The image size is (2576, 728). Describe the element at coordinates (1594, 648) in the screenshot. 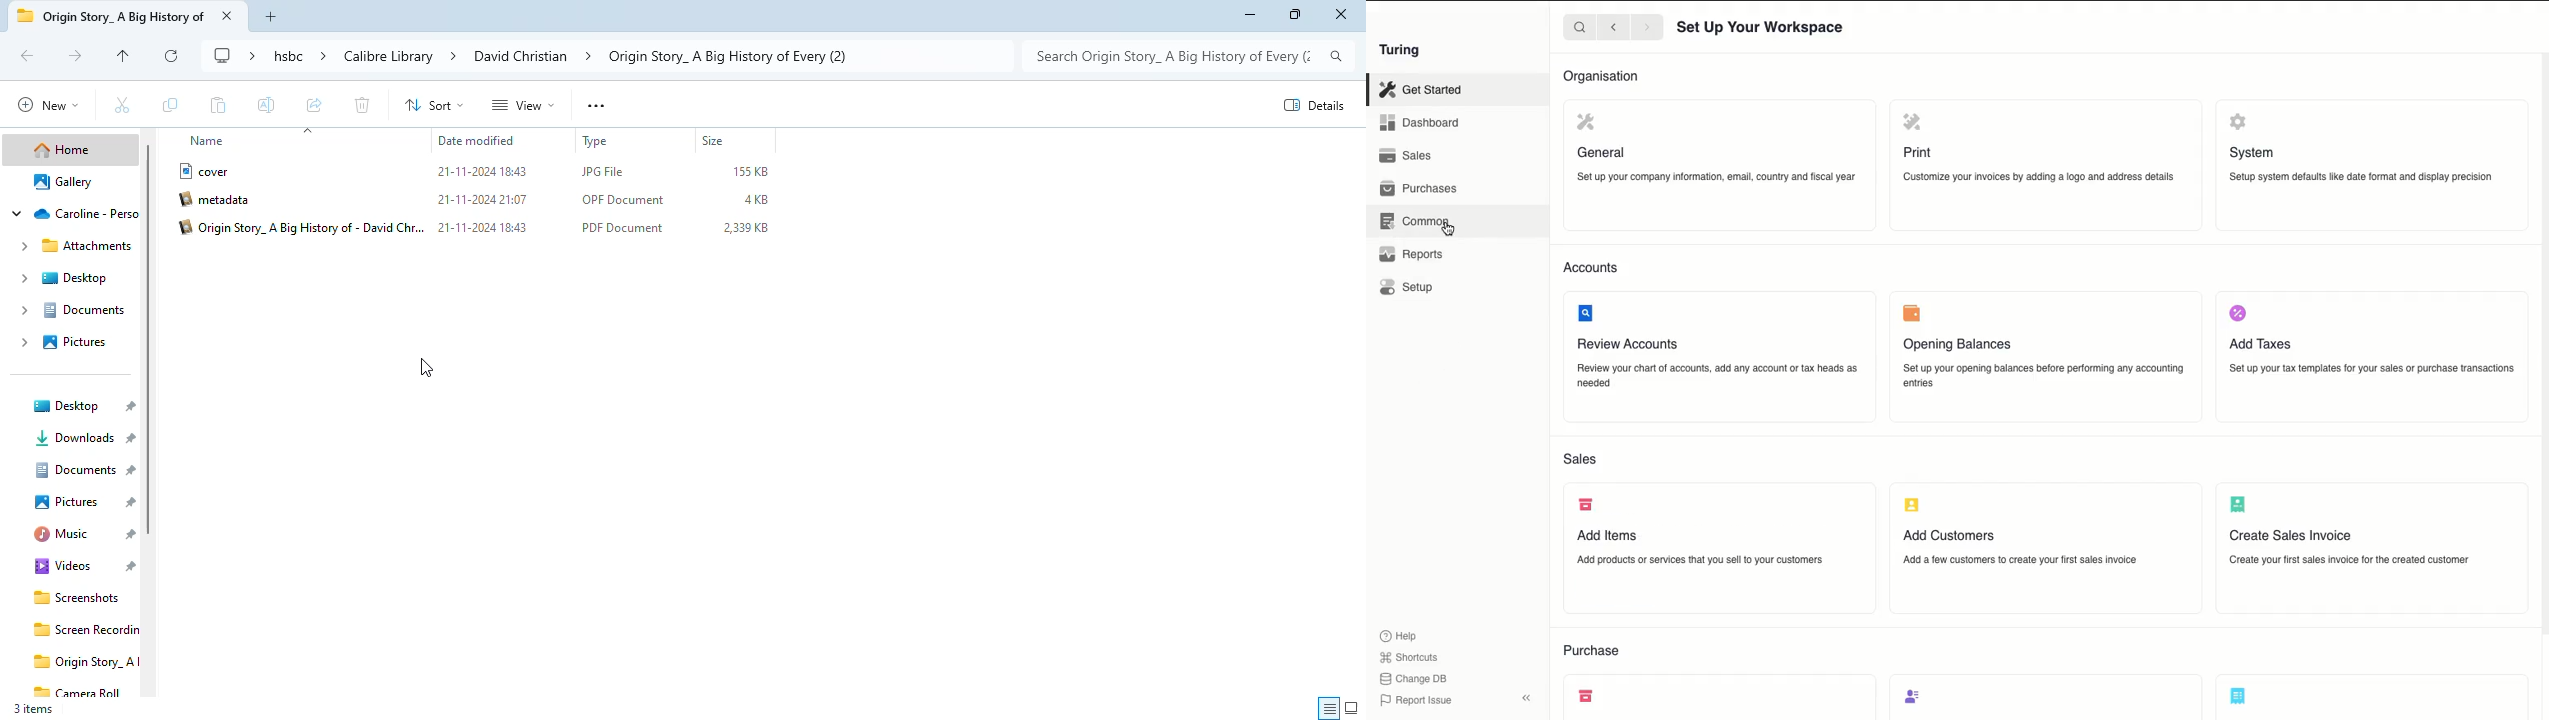

I see `Purchase` at that location.